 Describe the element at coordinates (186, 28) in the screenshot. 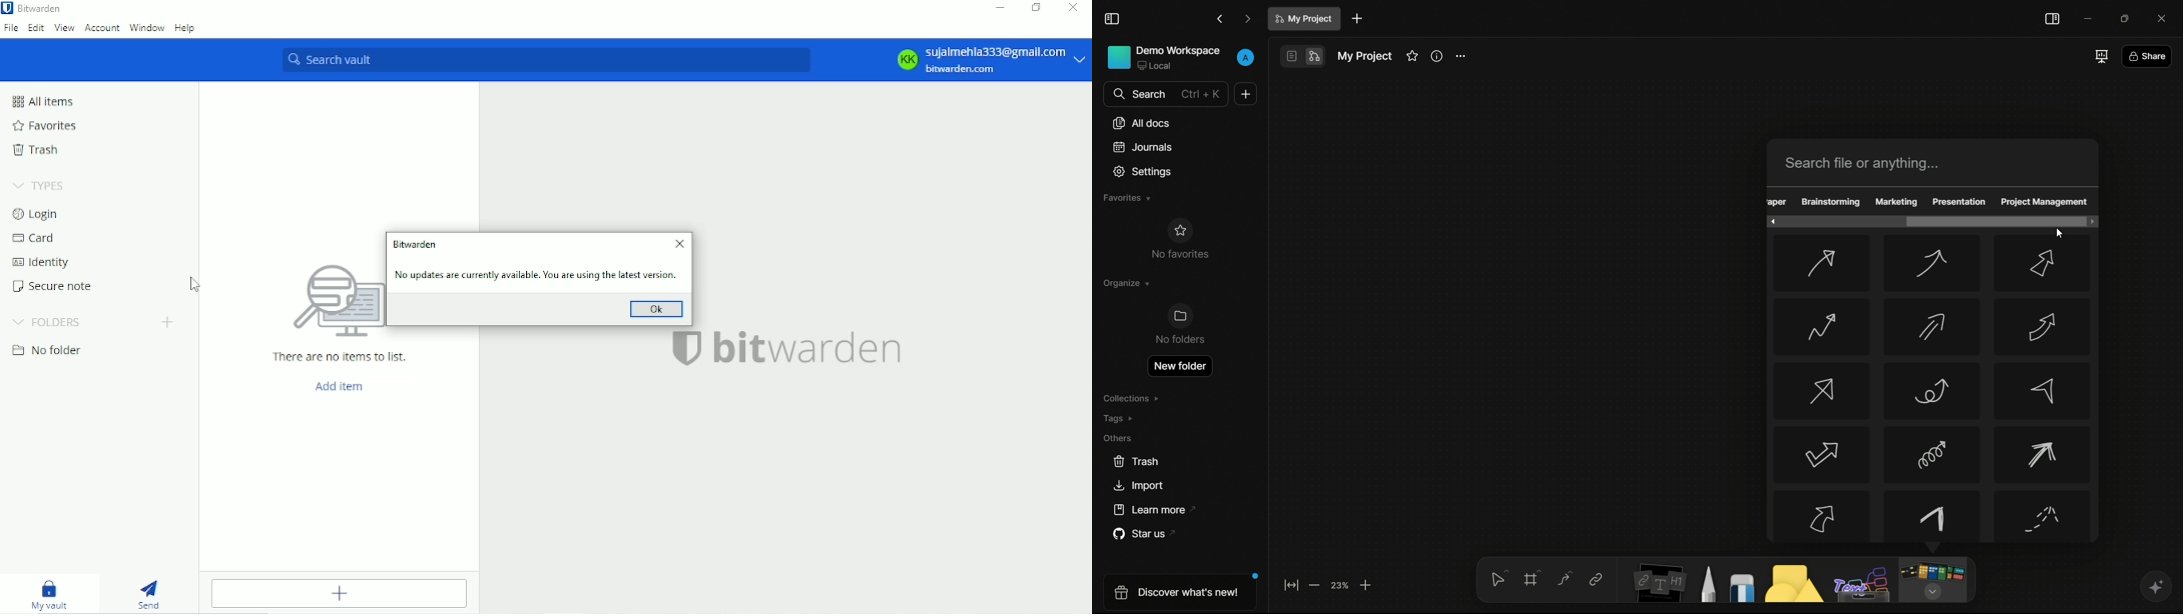

I see `Help` at that location.